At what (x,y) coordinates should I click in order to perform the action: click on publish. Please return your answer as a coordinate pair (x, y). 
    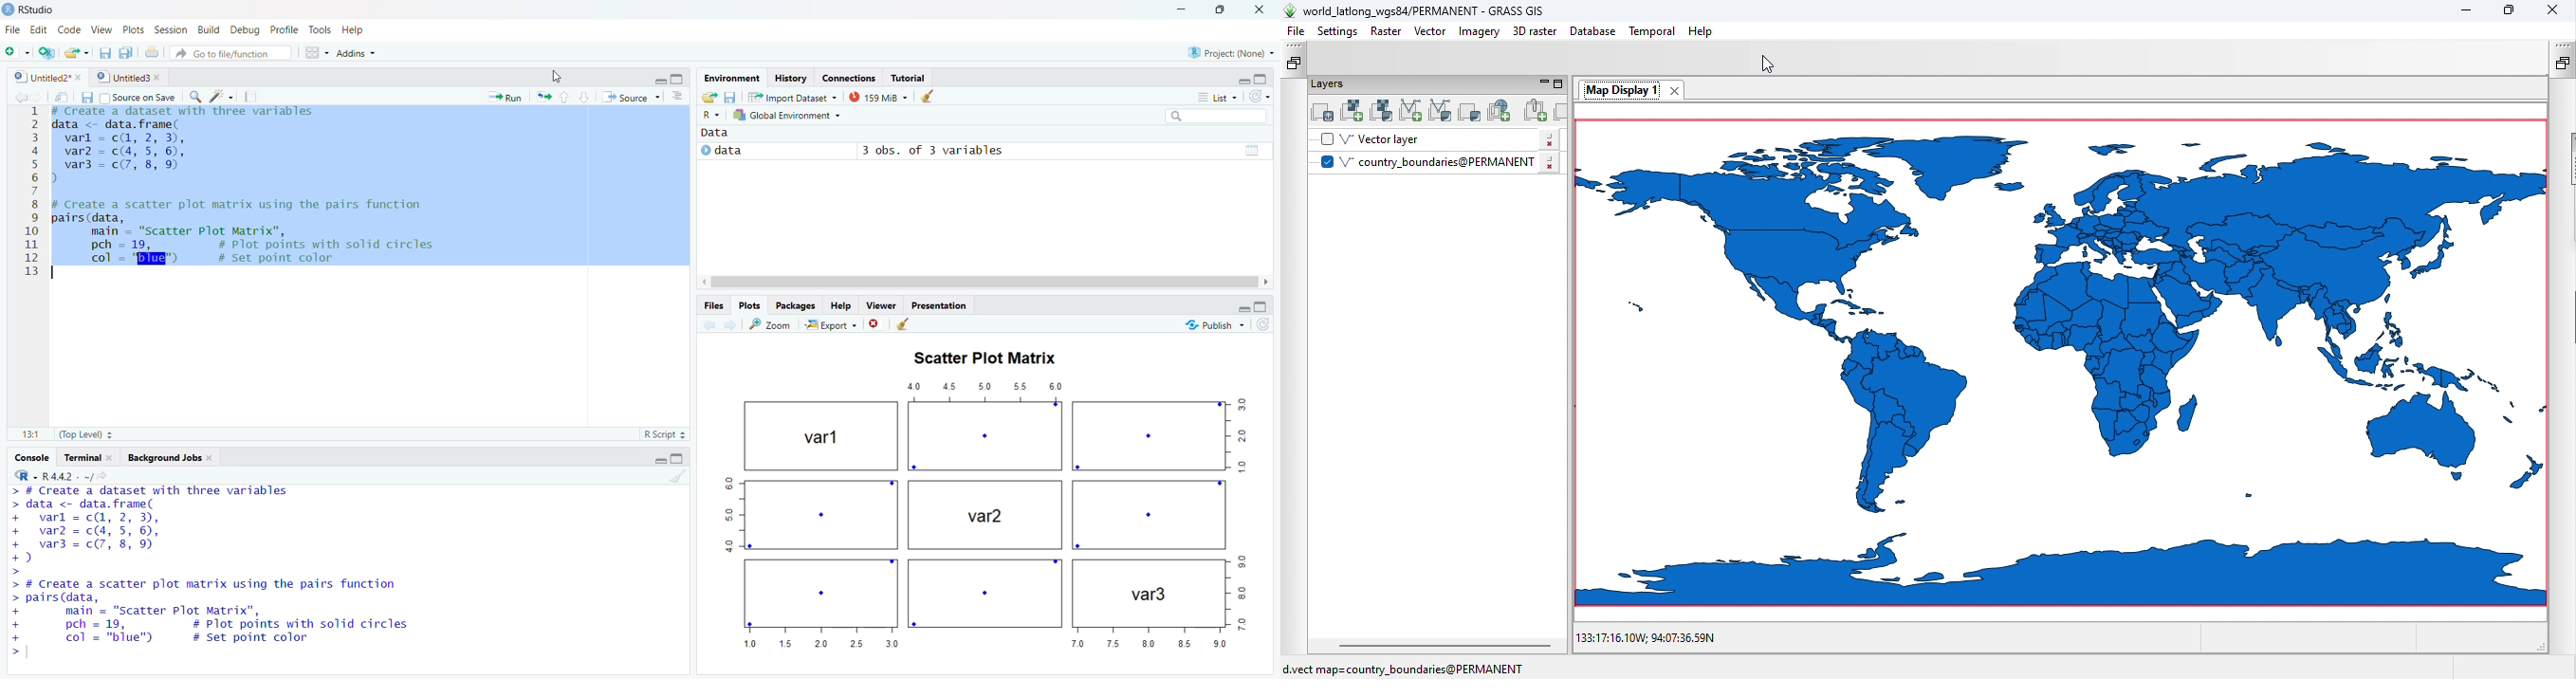
    Looking at the image, I should click on (1225, 327).